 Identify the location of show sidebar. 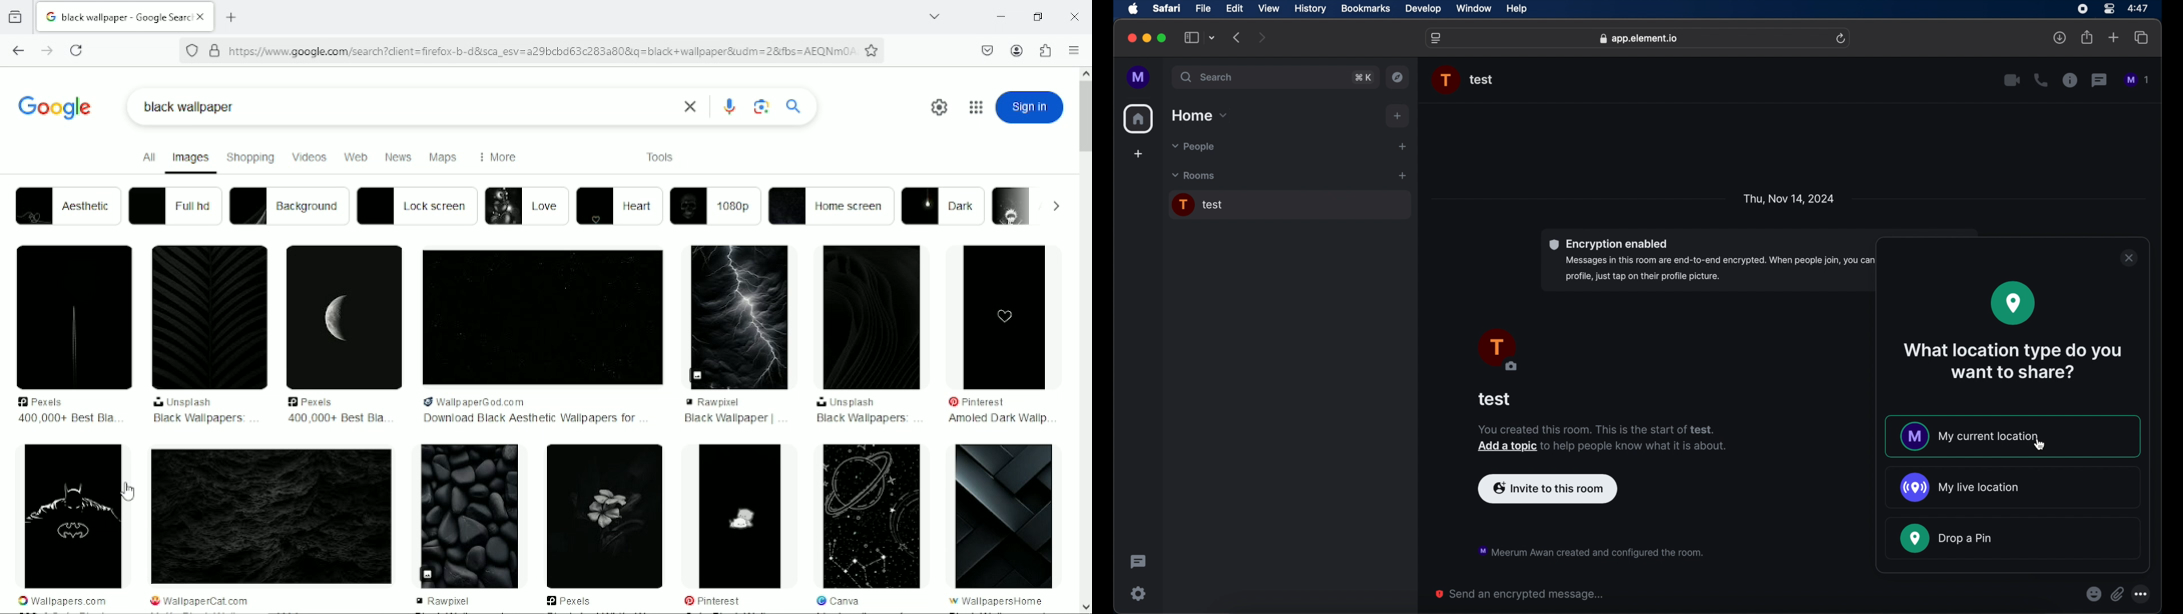
(1191, 38).